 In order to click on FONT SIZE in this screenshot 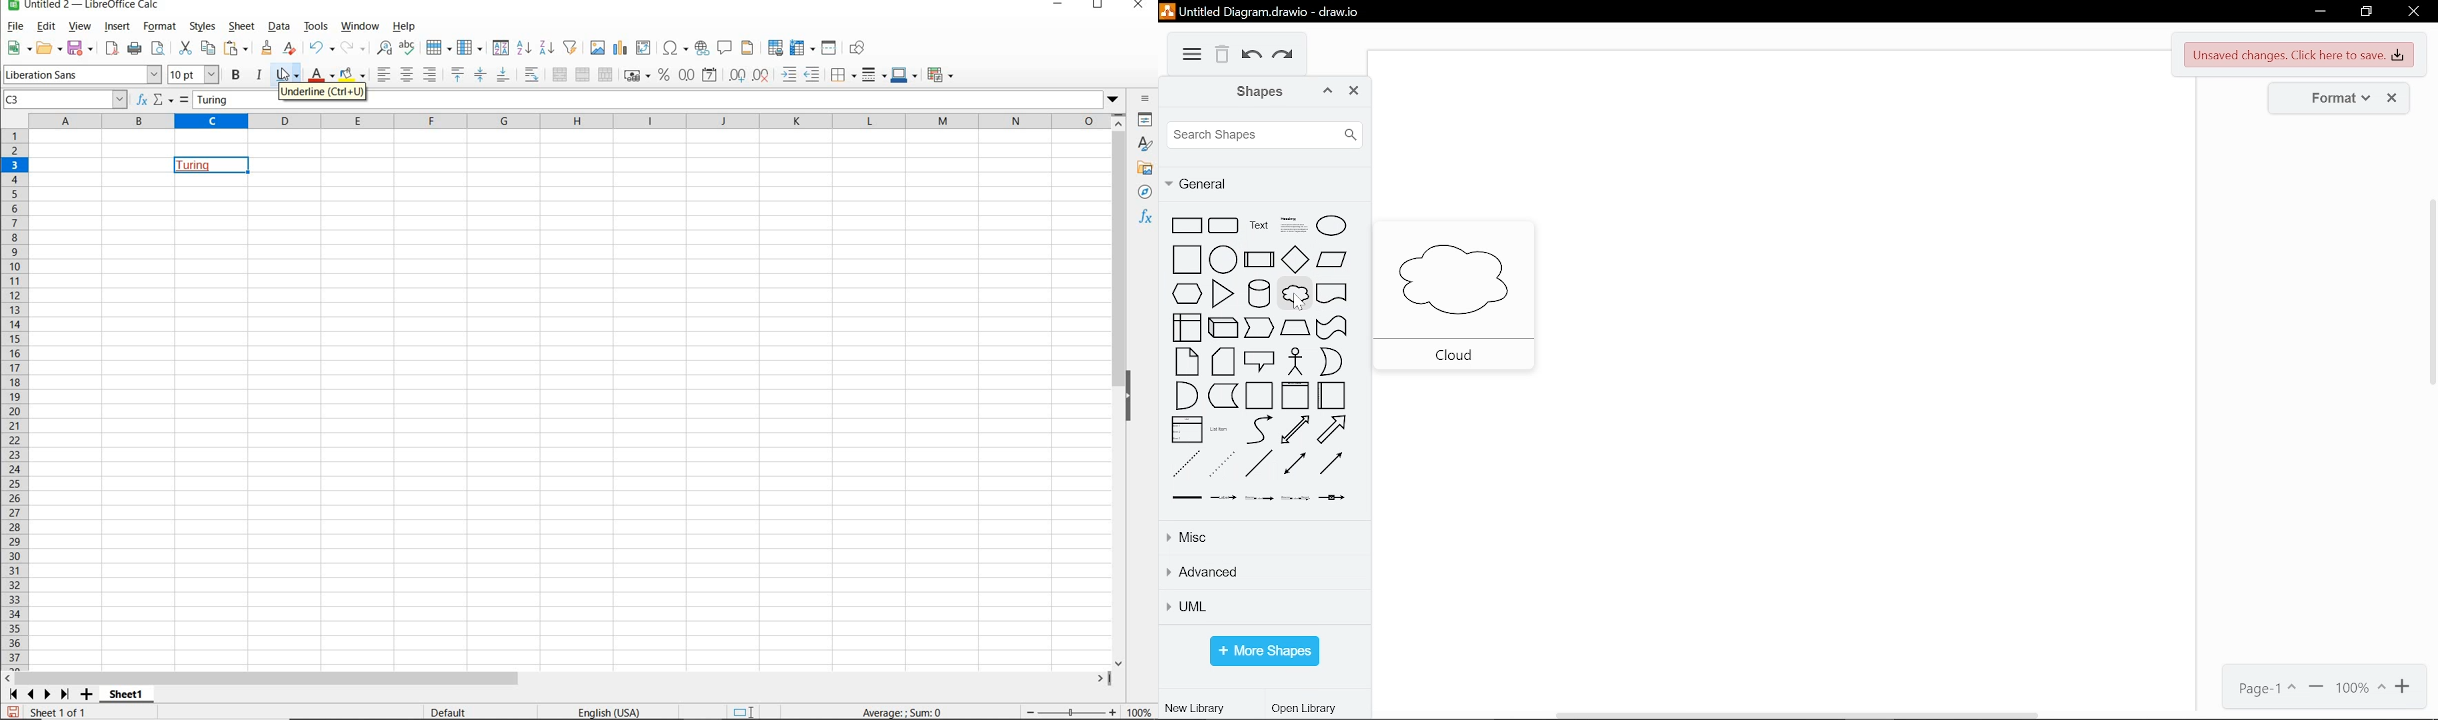, I will do `click(193, 74)`.